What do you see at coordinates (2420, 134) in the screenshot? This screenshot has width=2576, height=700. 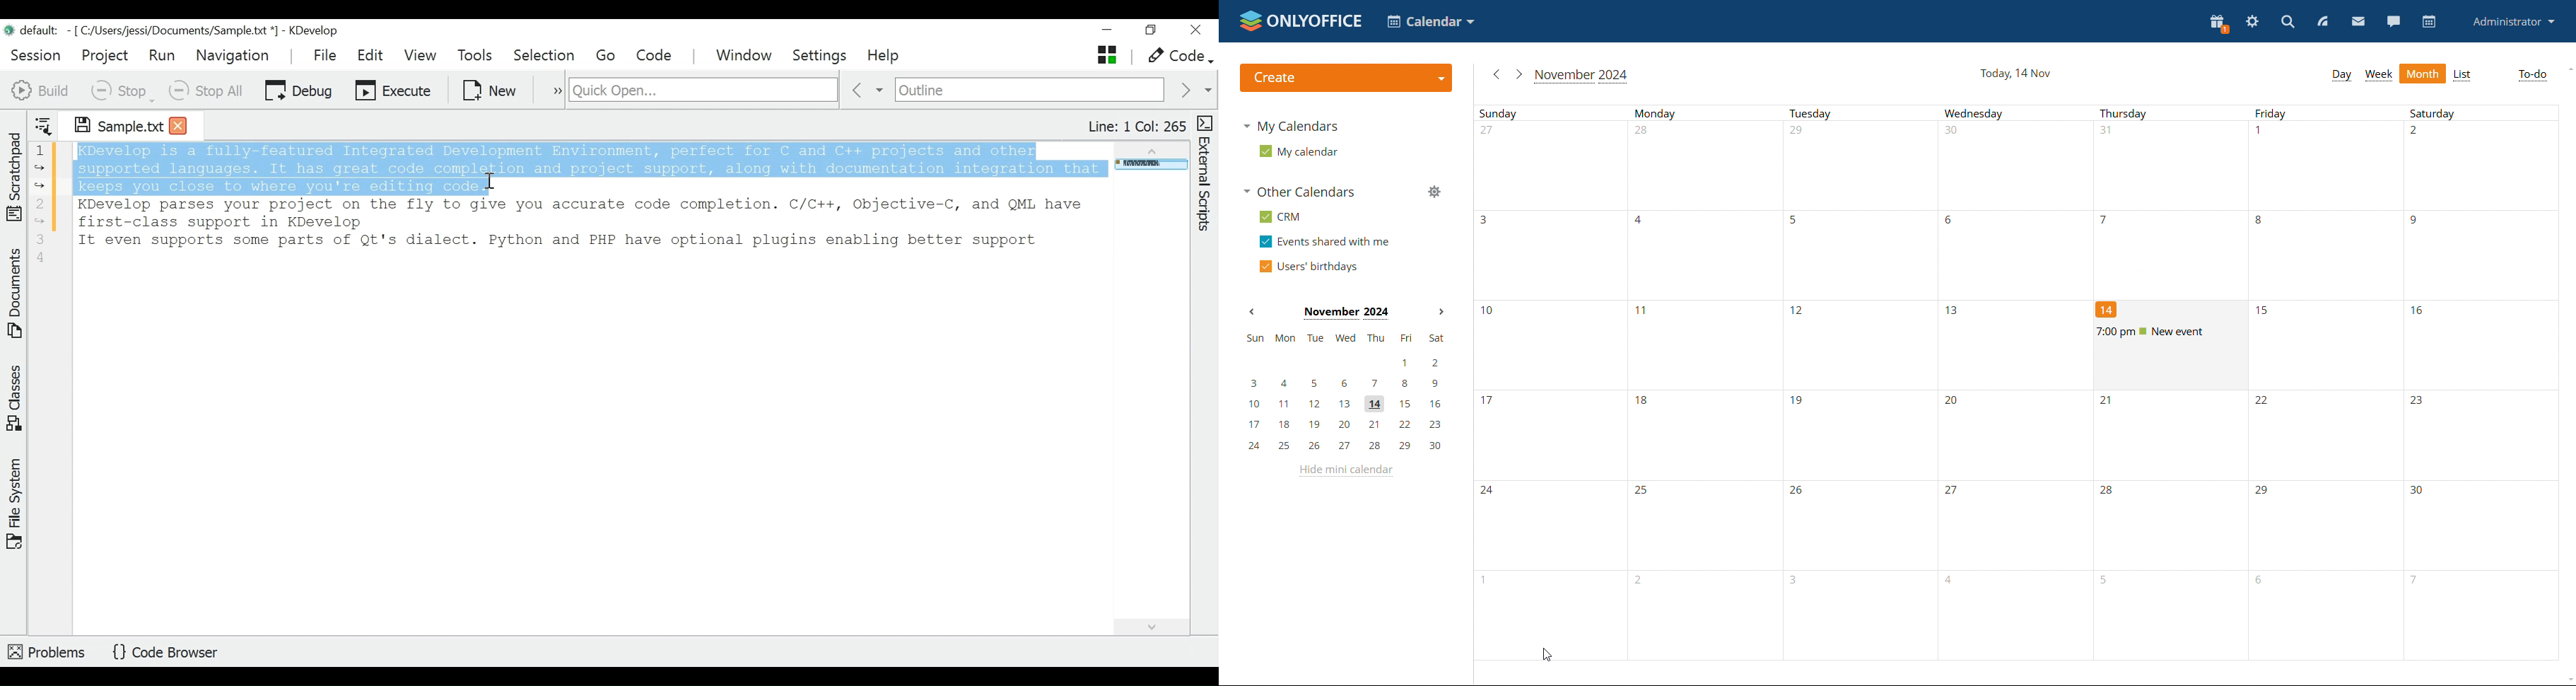 I see `number` at bounding box center [2420, 134].